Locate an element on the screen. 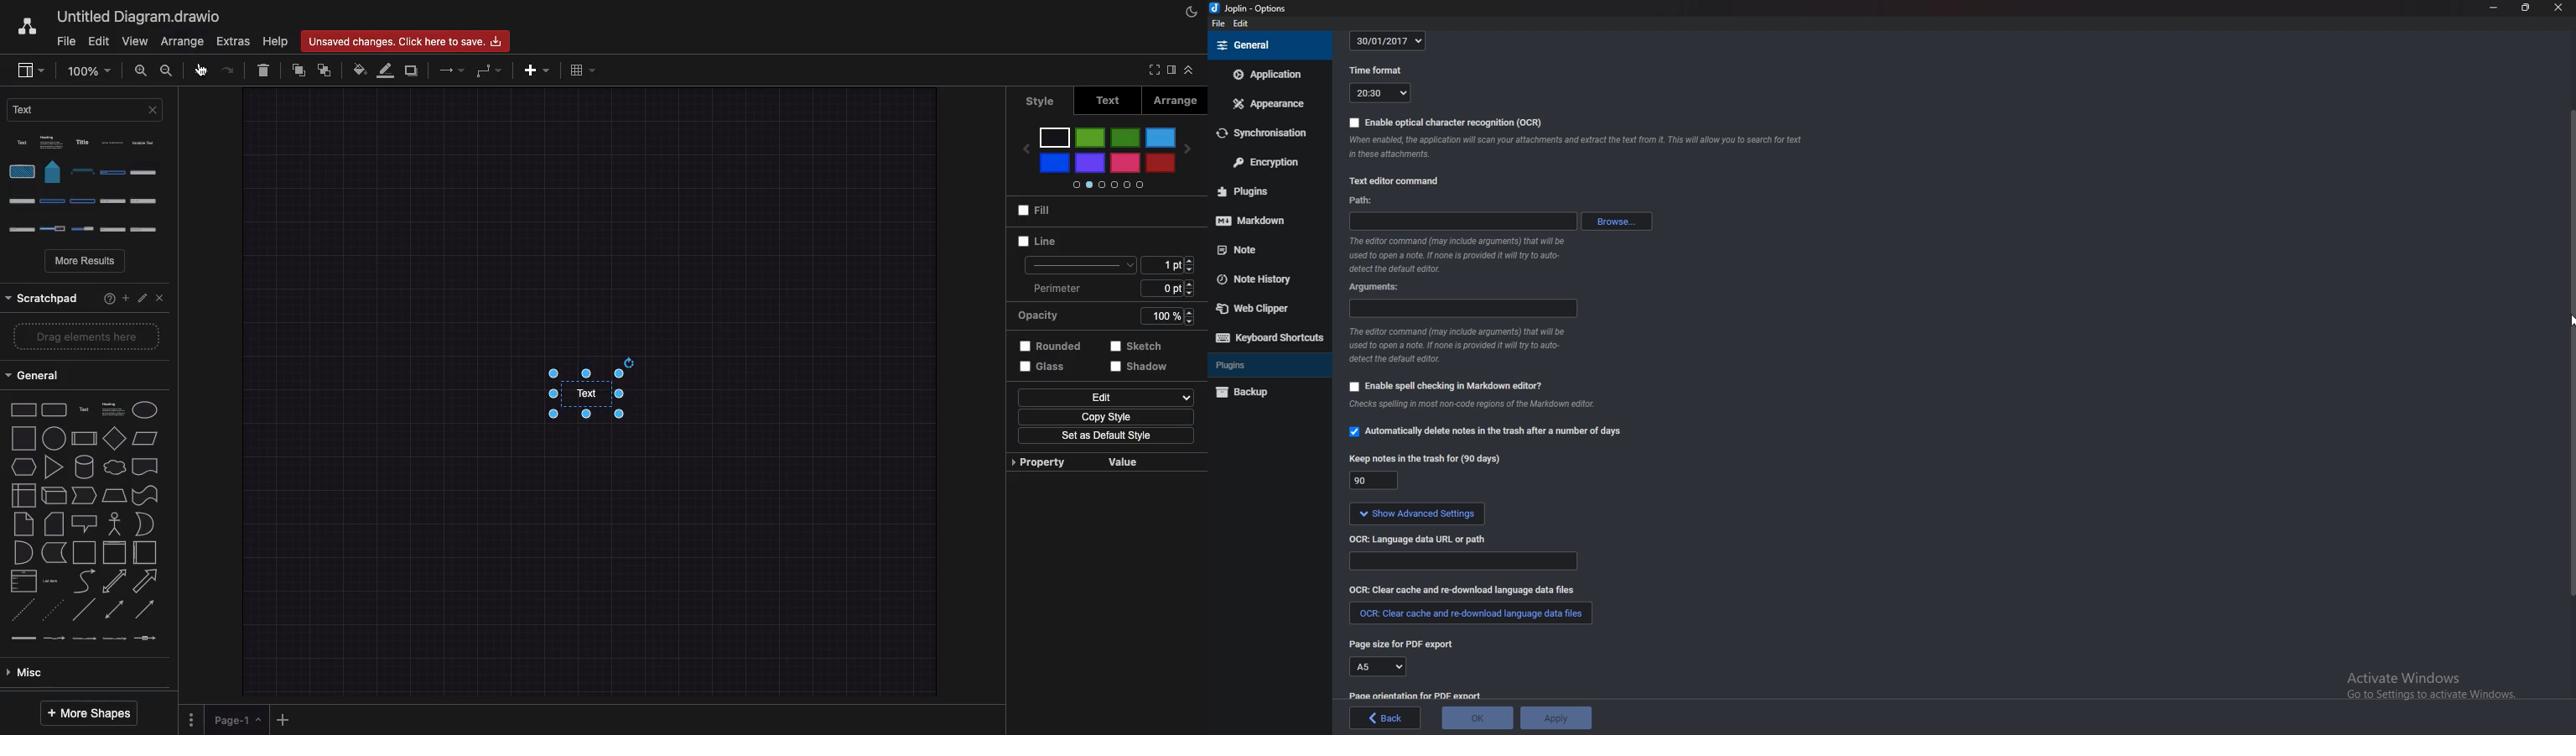  path is located at coordinates (1368, 200).